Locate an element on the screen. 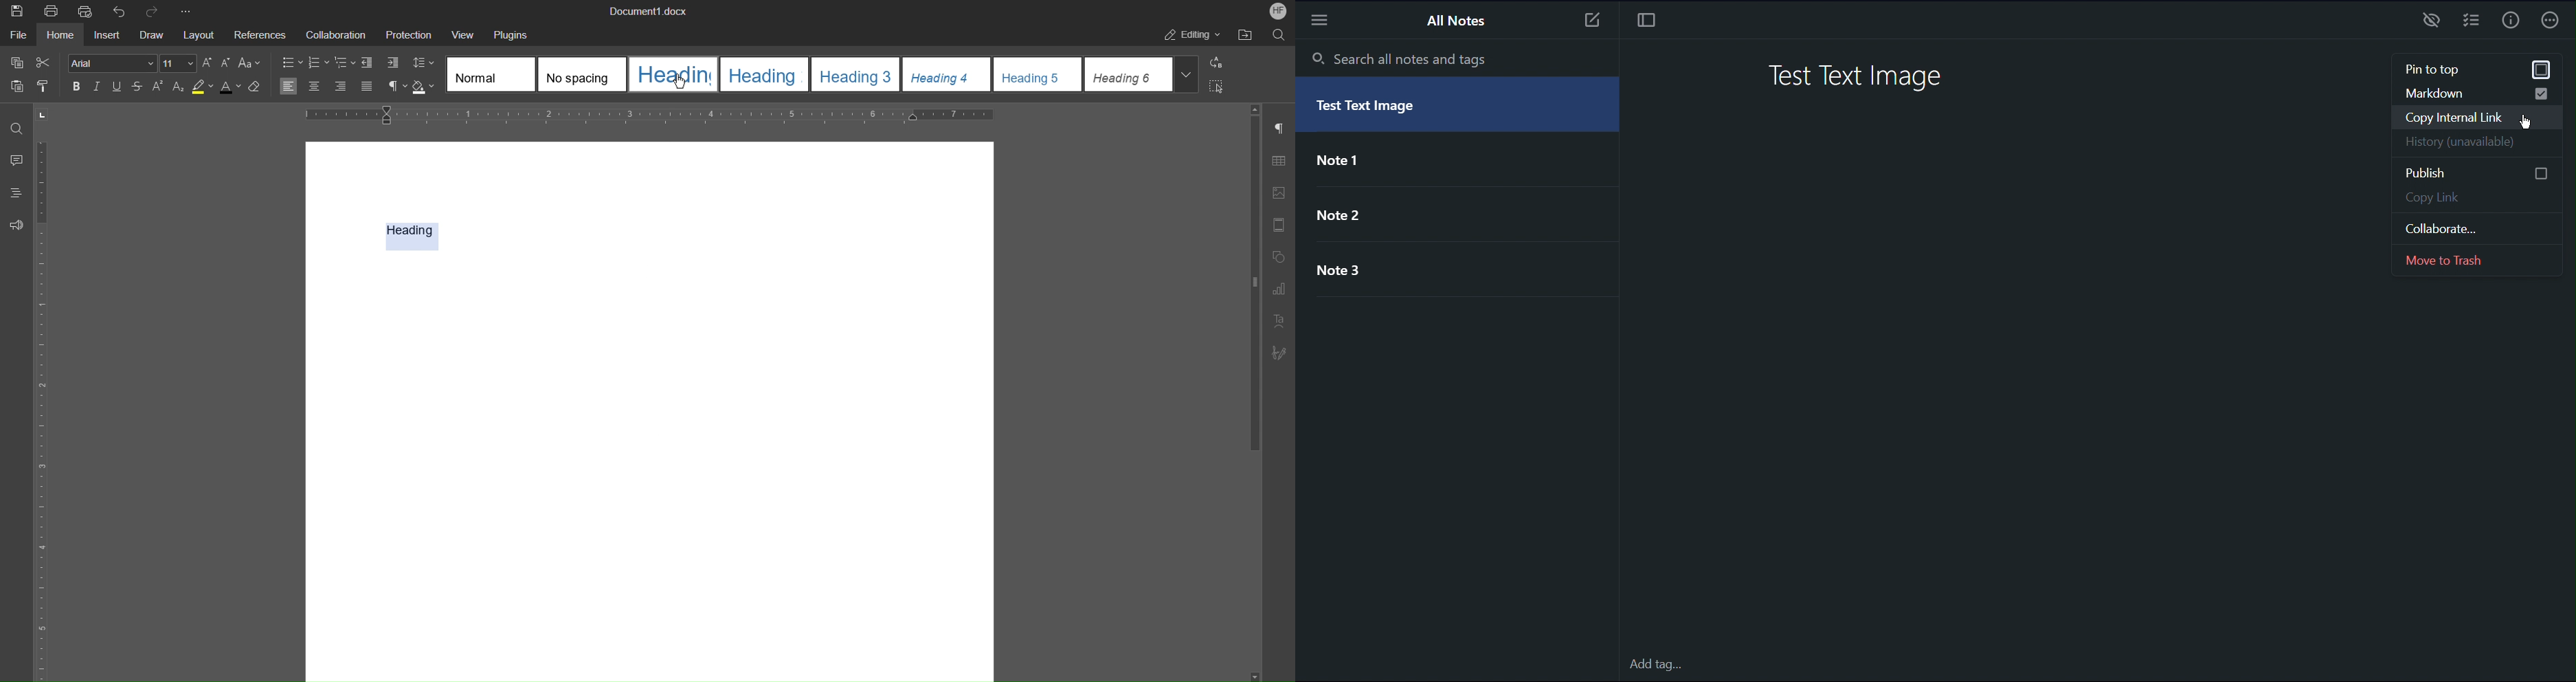  Note 2 is located at coordinates (1347, 213).